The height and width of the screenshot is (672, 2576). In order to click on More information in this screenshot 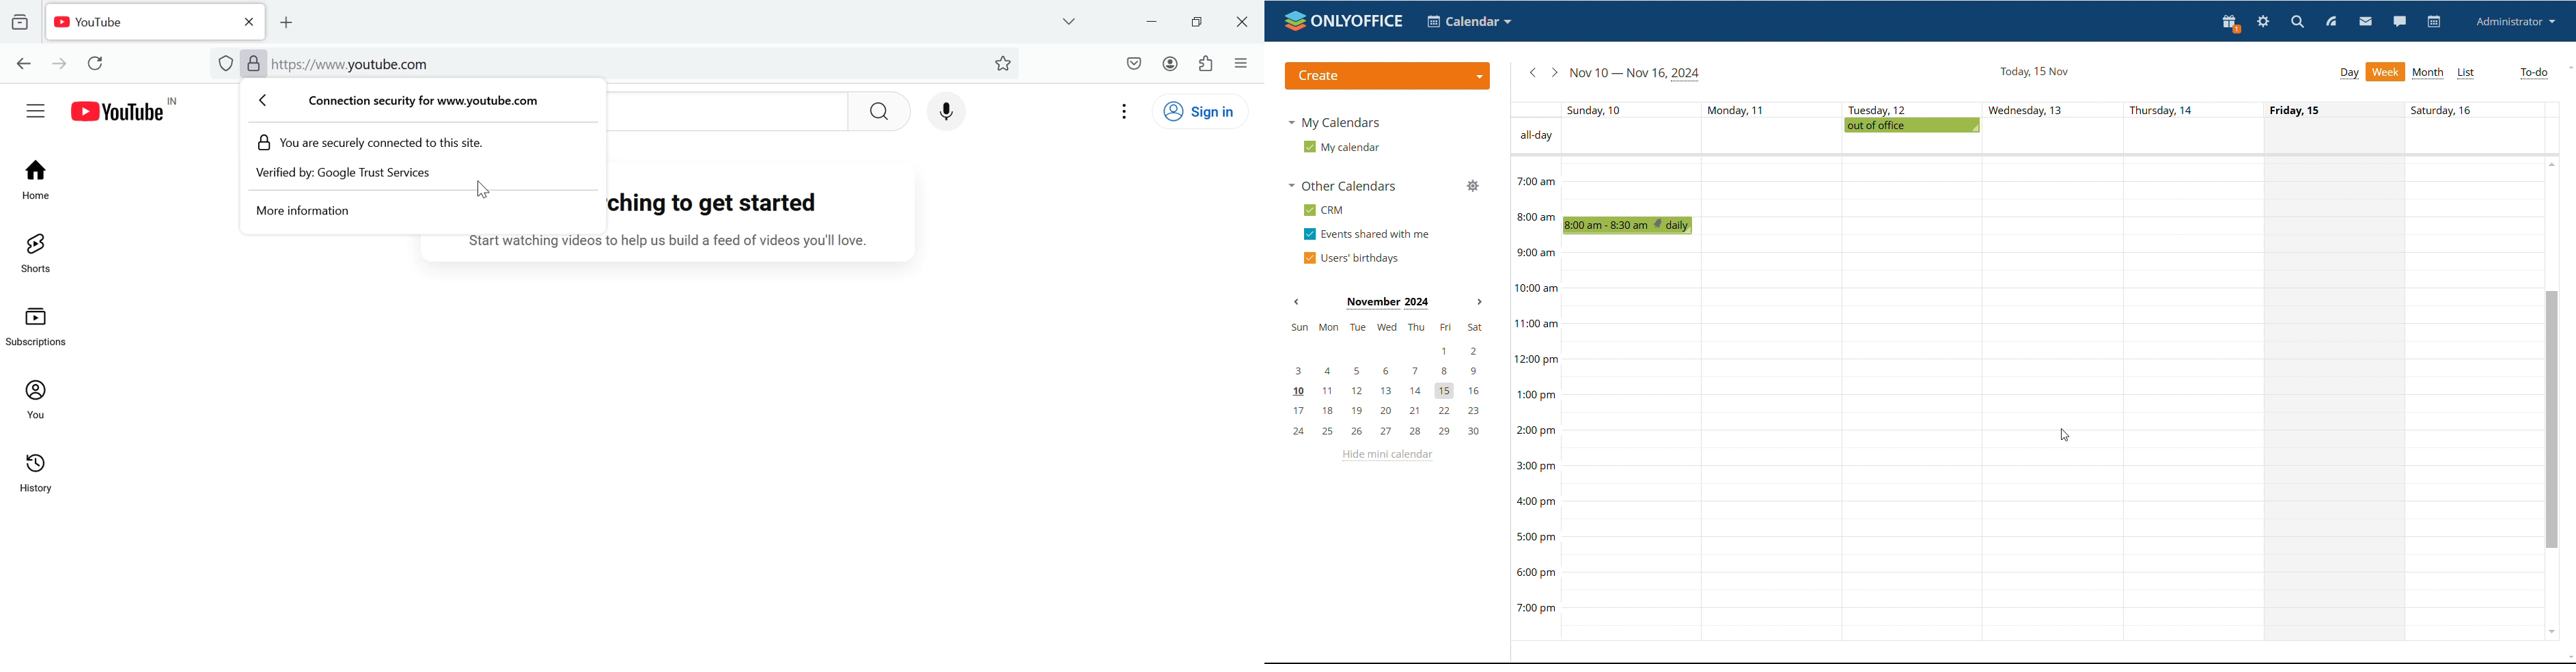, I will do `click(301, 213)`.